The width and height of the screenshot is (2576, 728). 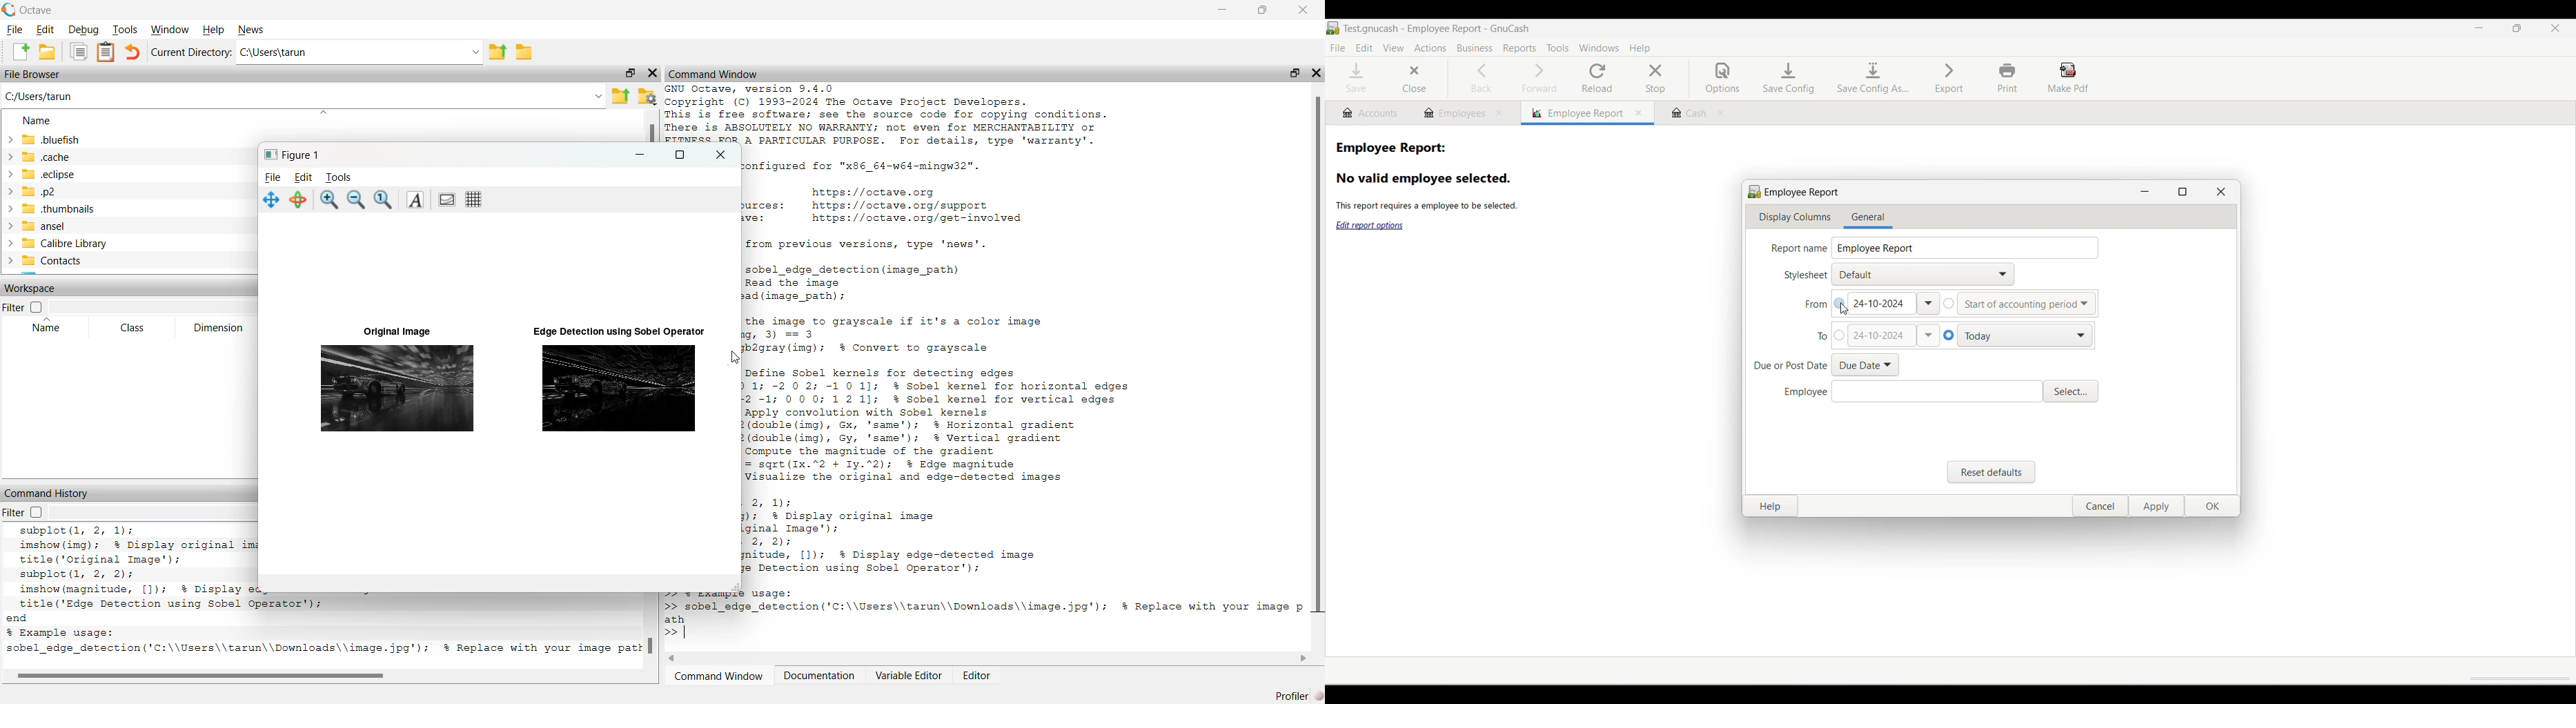 What do you see at coordinates (63, 242) in the screenshot?
I see ` Calibre Library` at bounding box center [63, 242].